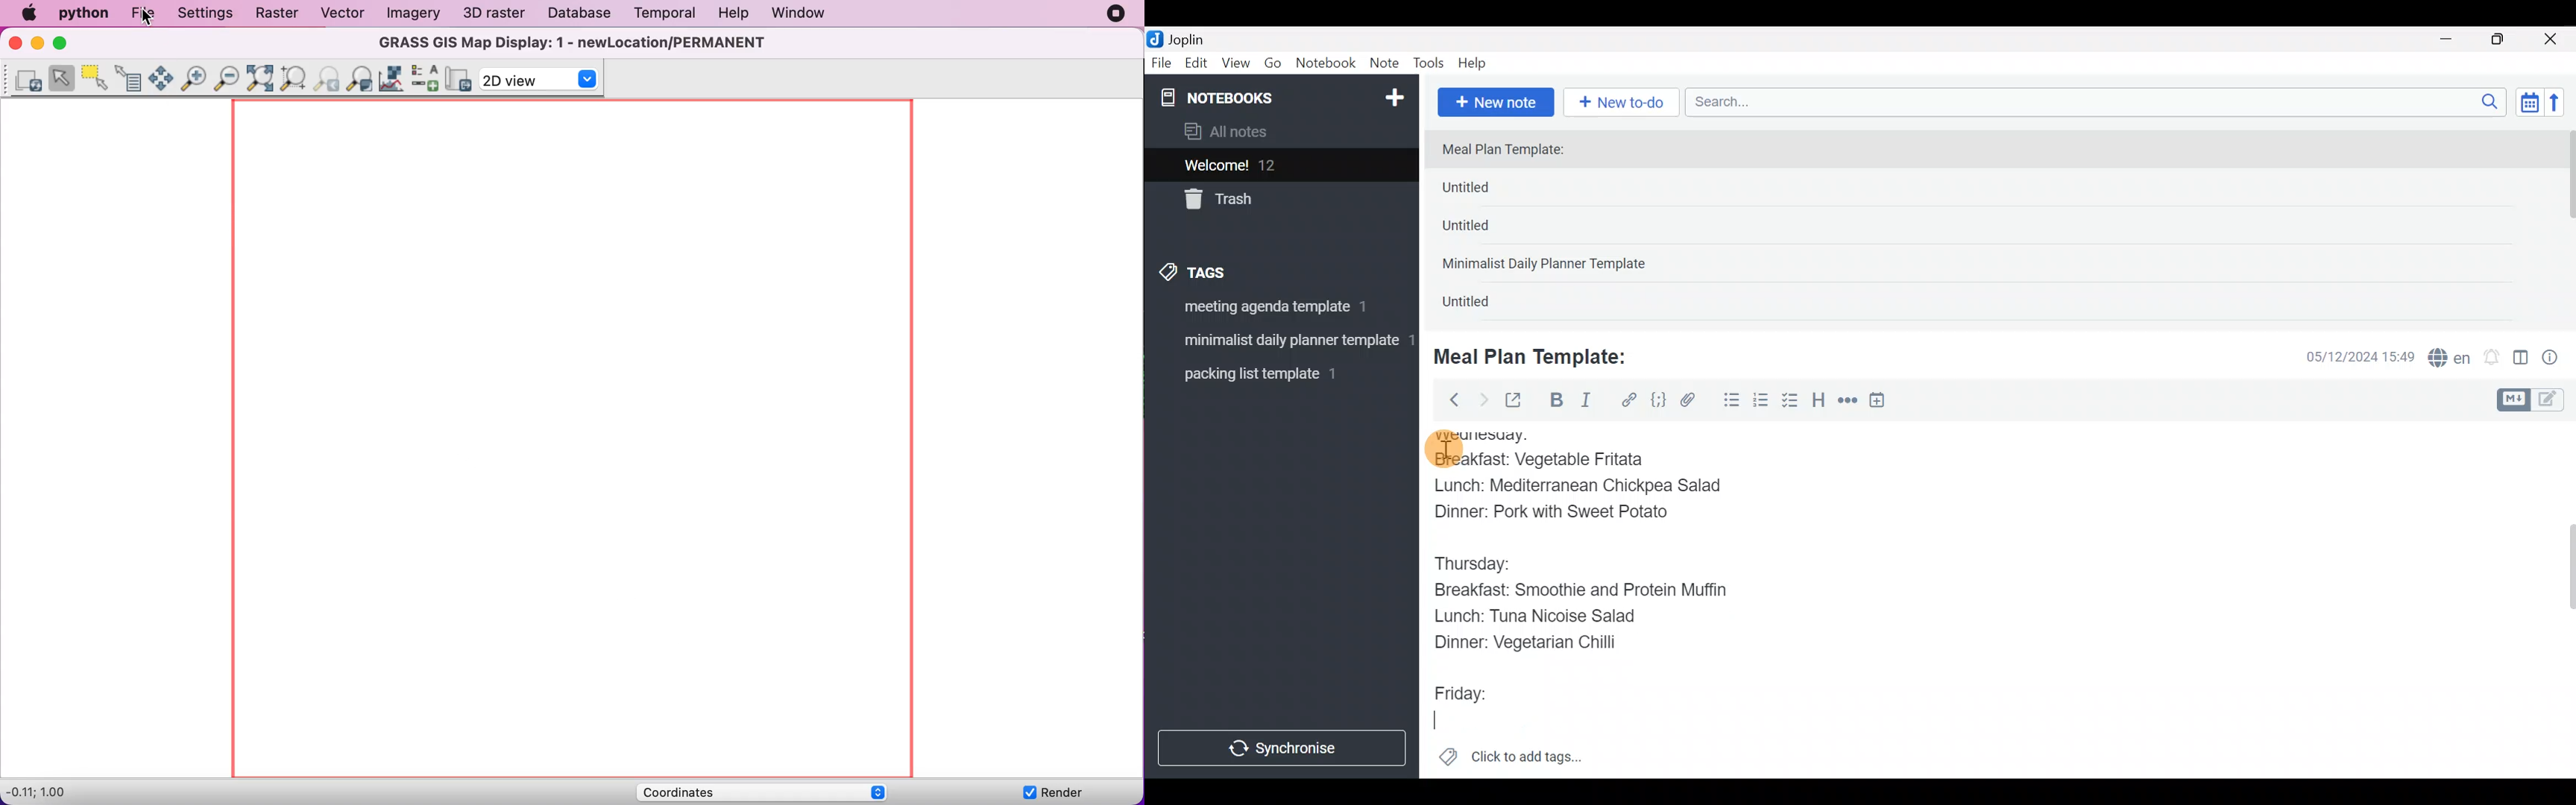  Describe the element at coordinates (1281, 342) in the screenshot. I see `Tag 2` at that location.